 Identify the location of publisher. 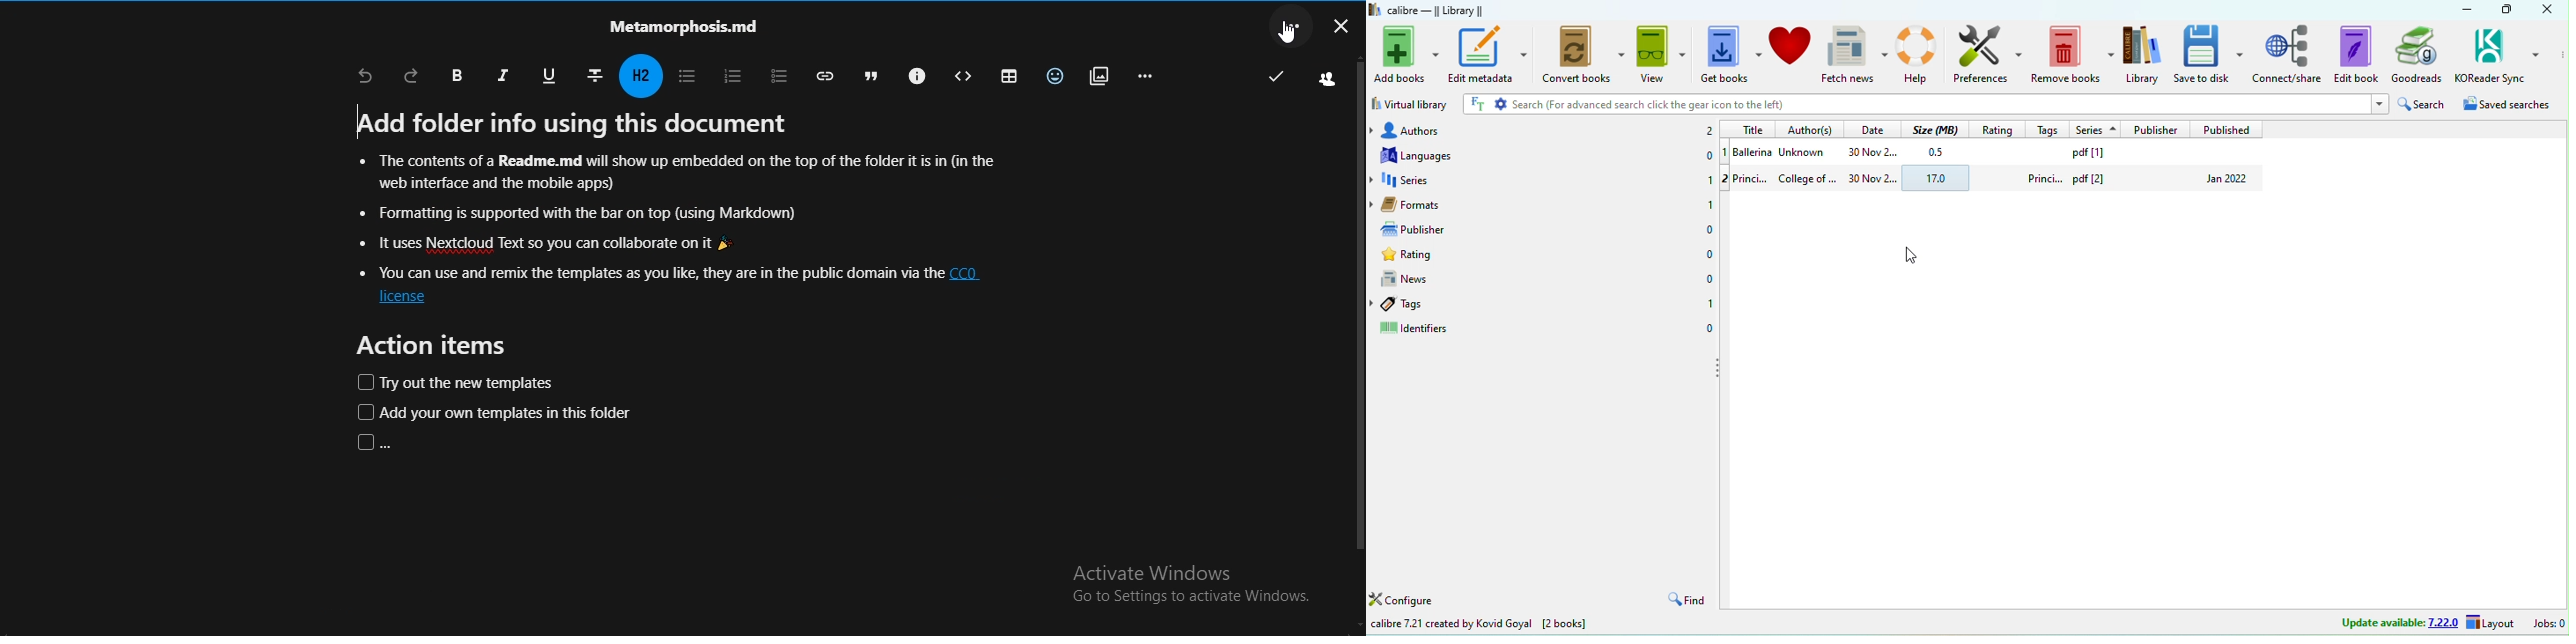
(2157, 129).